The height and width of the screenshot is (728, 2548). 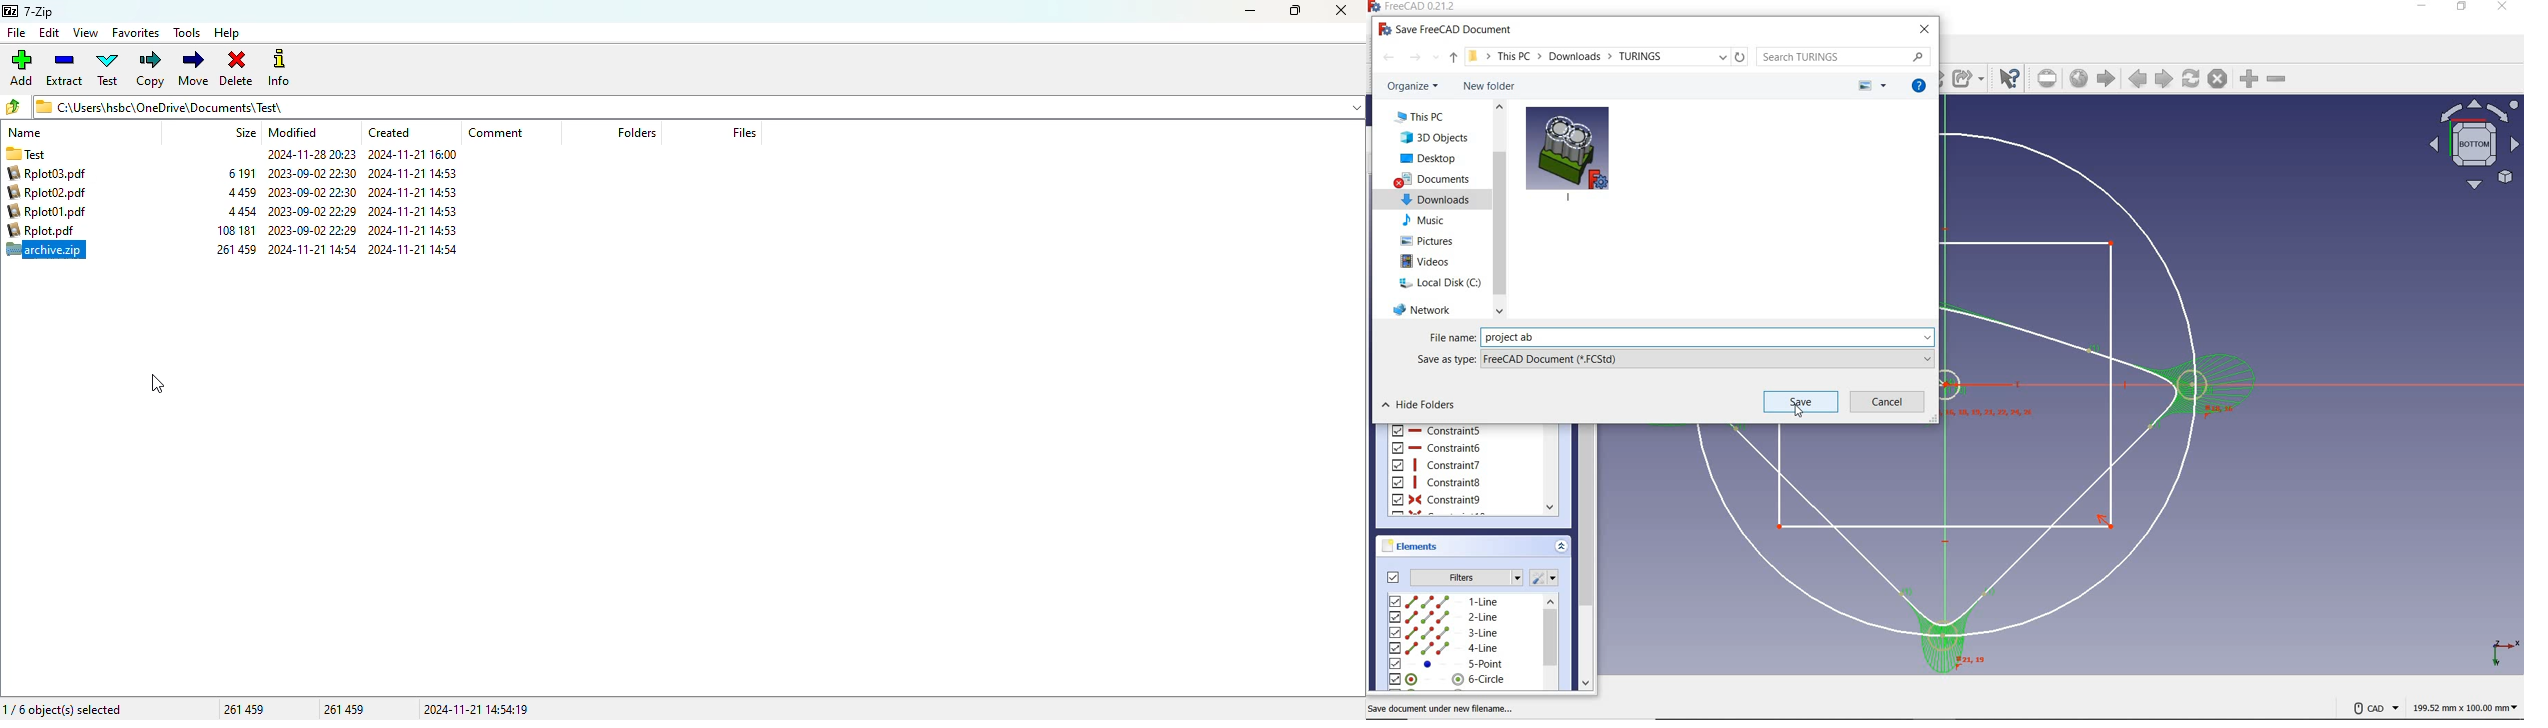 I want to click on minimize, so click(x=1251, y=11).